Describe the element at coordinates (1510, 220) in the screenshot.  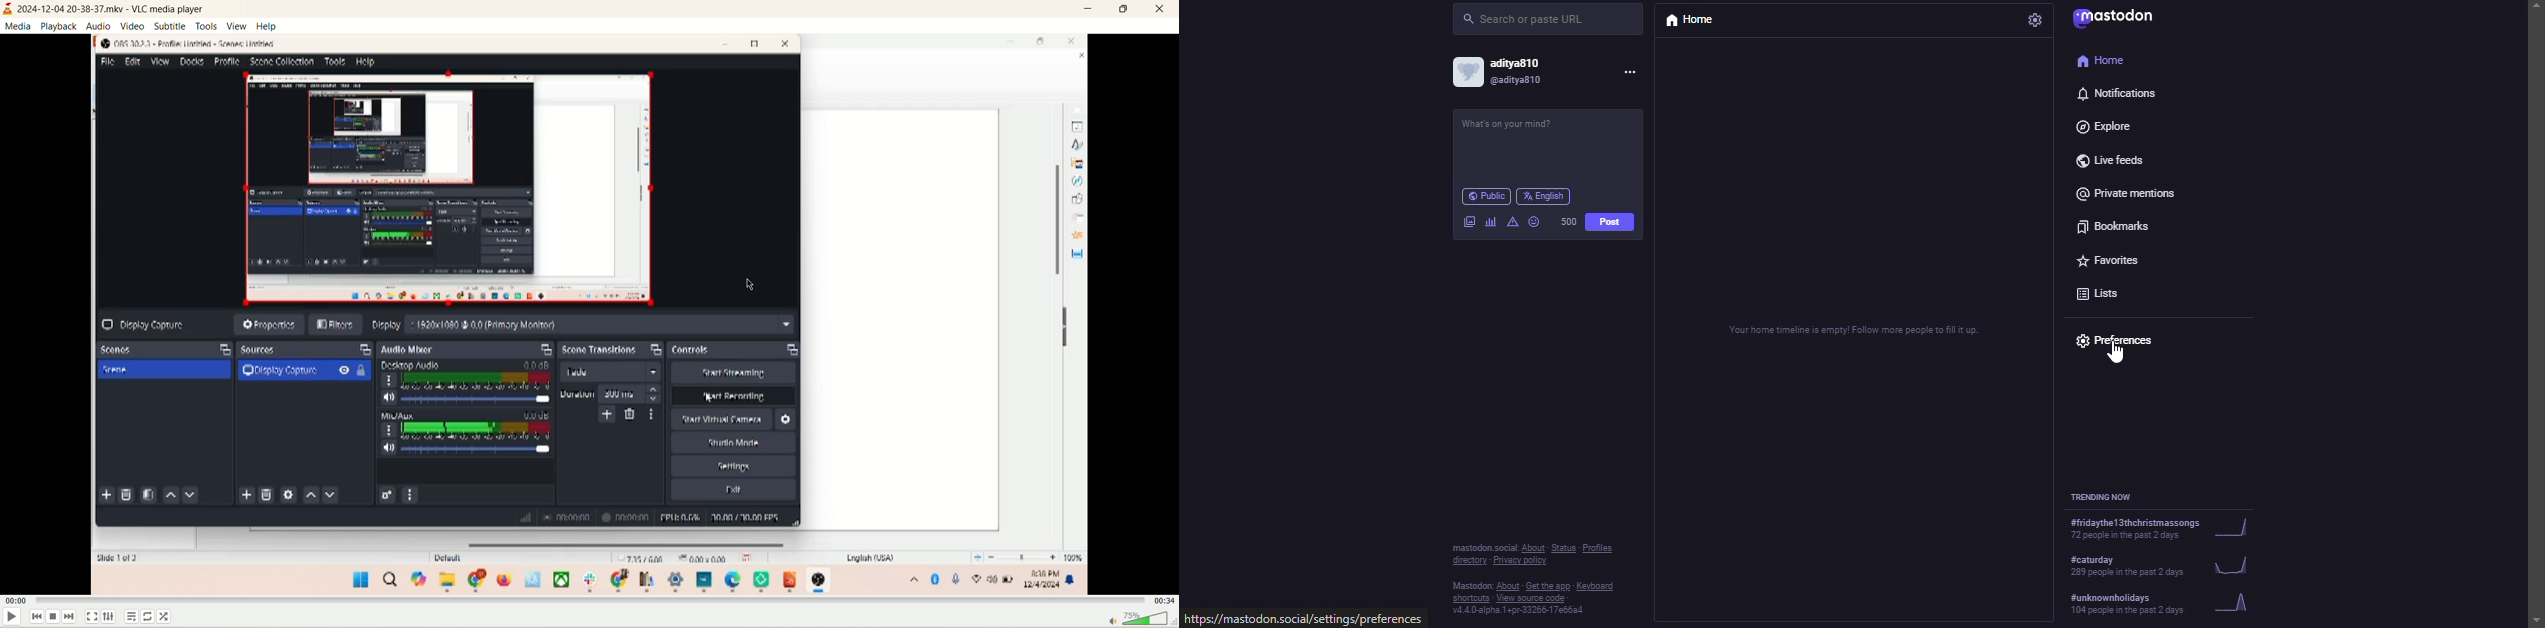
I see `advanced` at that location.